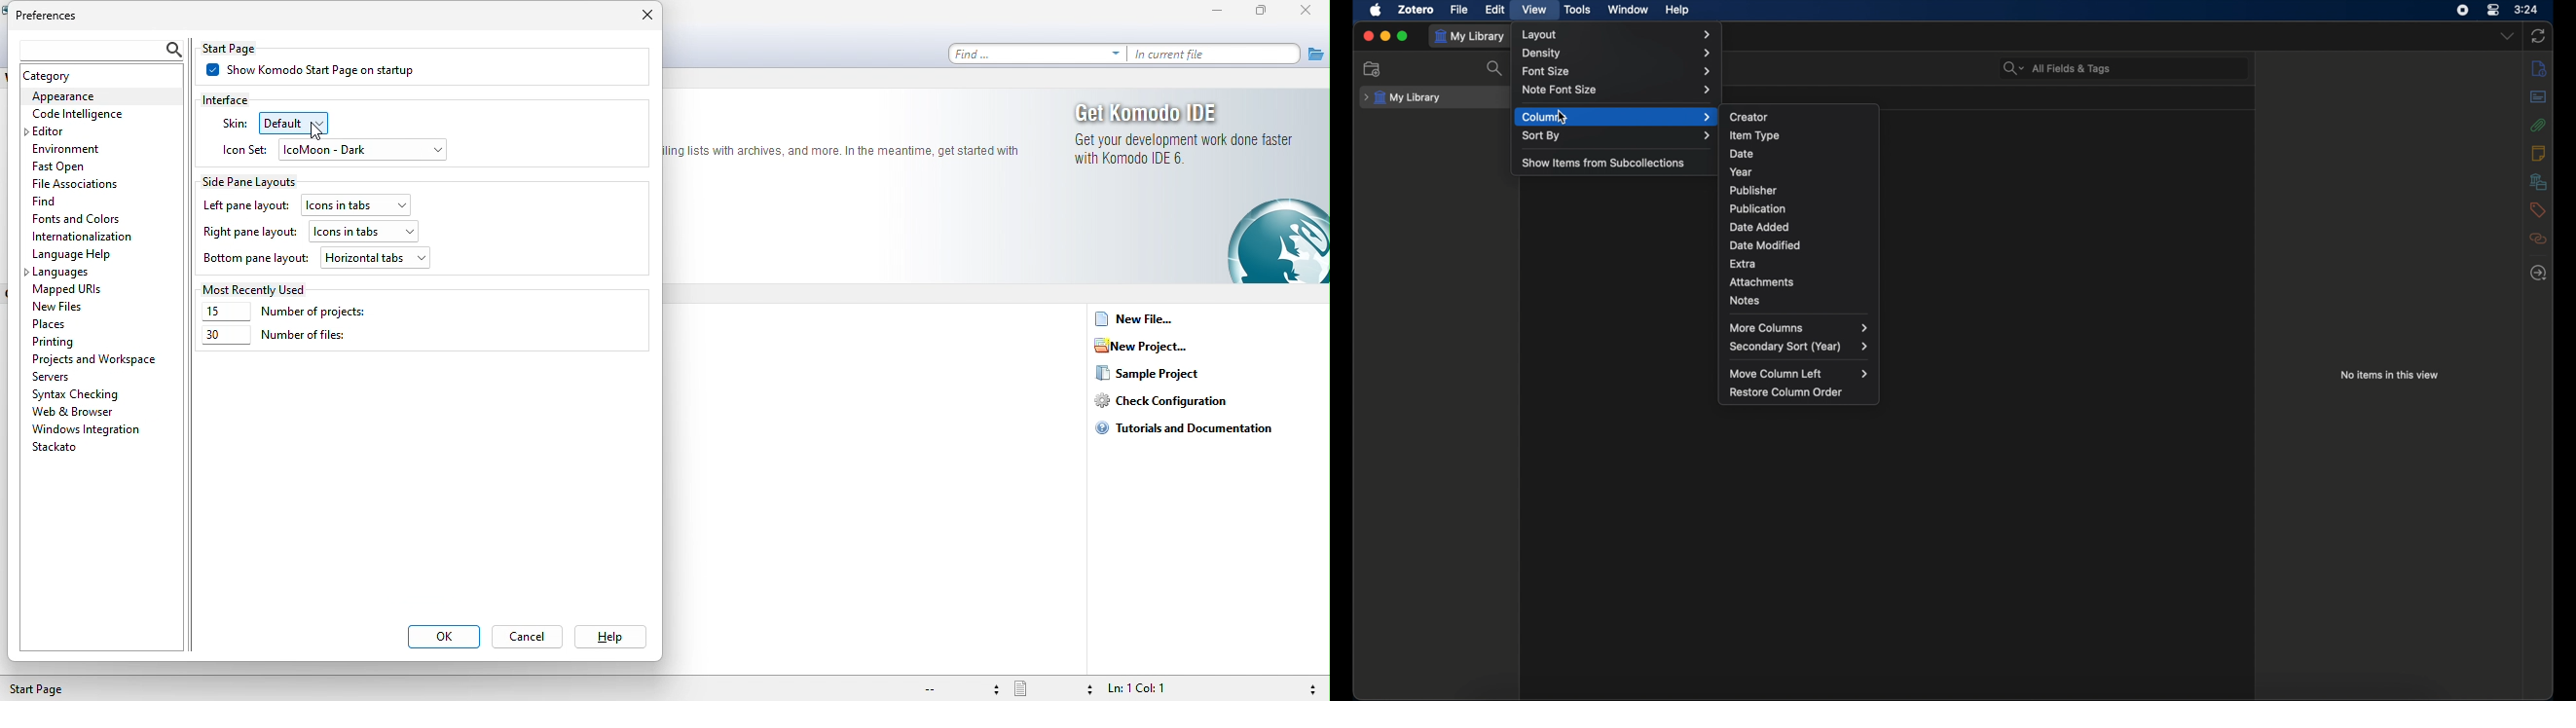  I want to click on web and browser, so click(89, 411).